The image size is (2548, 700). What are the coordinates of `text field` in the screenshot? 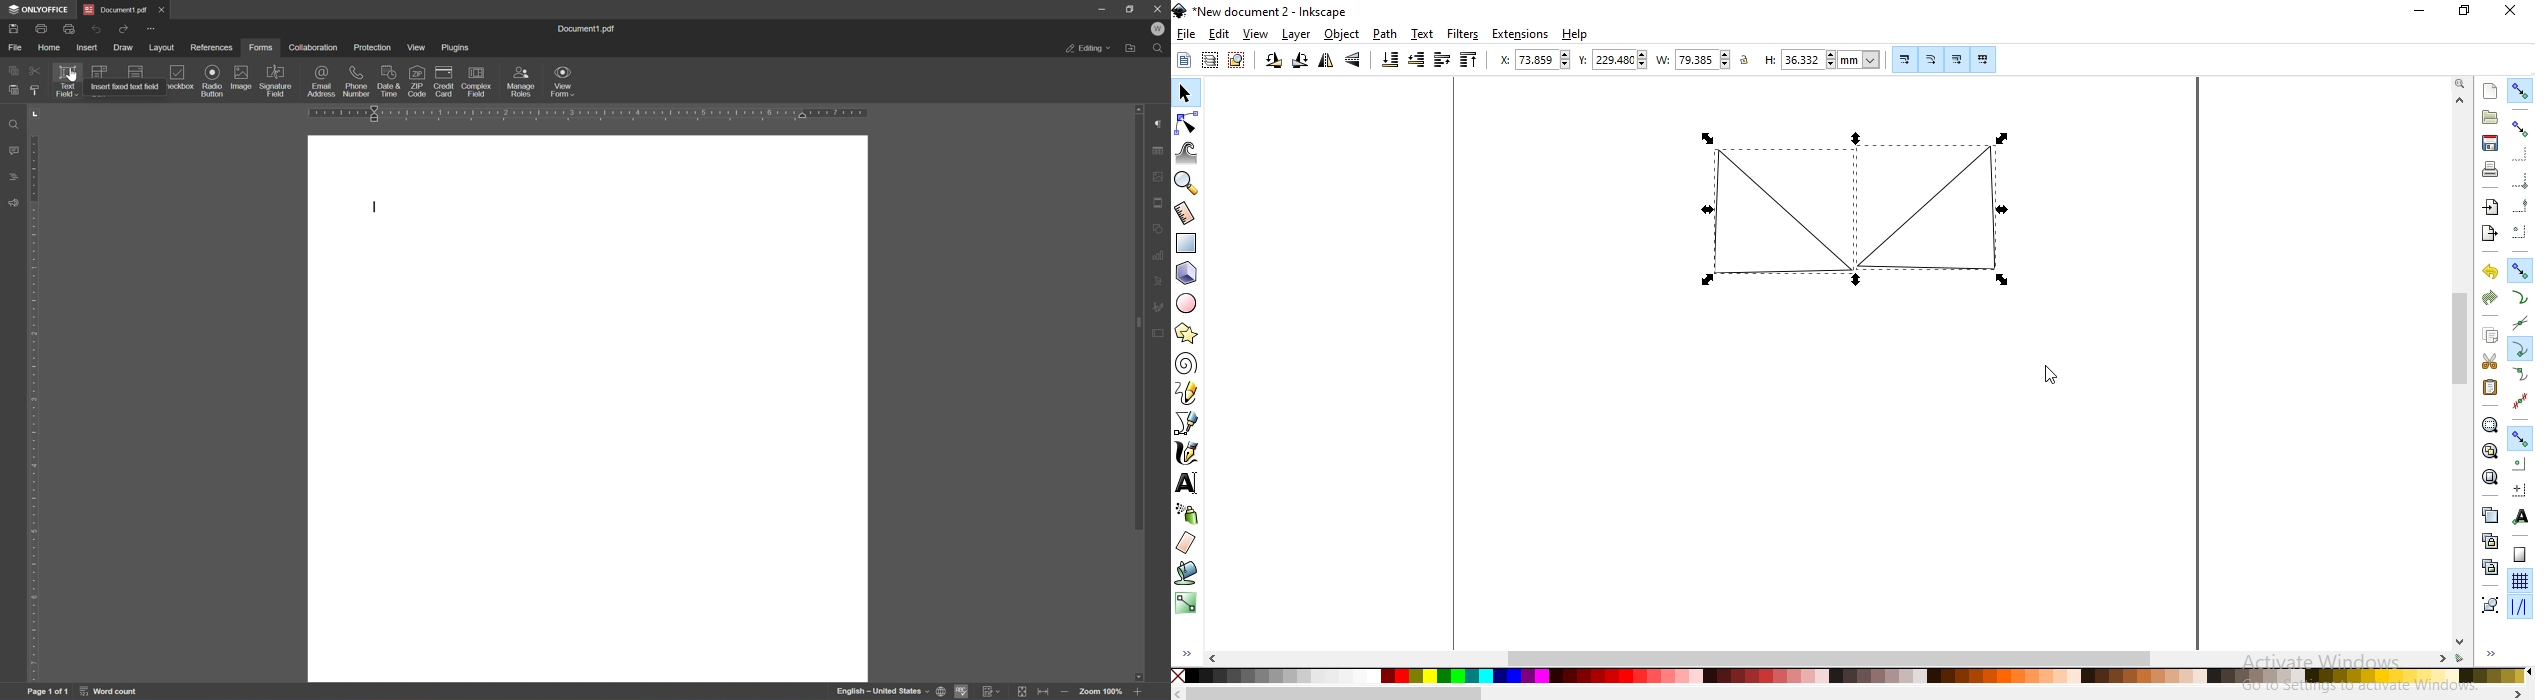 It's located at (70, 81).